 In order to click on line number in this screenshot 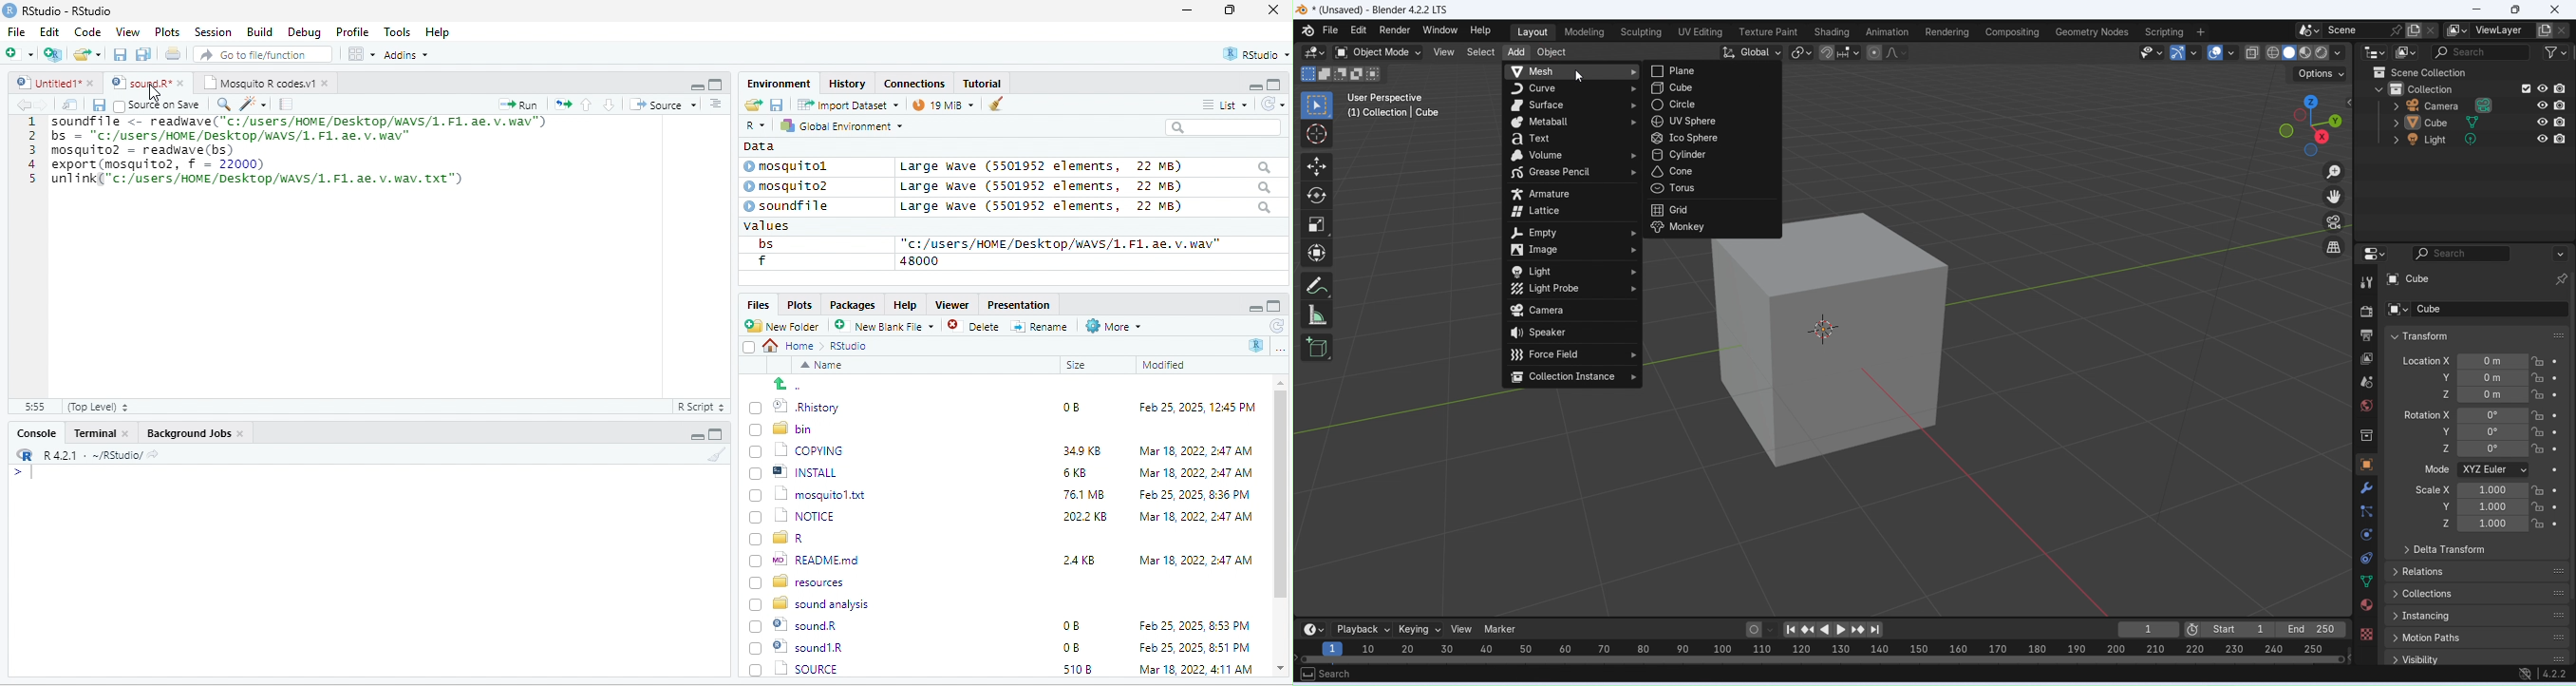, I will do `click(38, 255)`.